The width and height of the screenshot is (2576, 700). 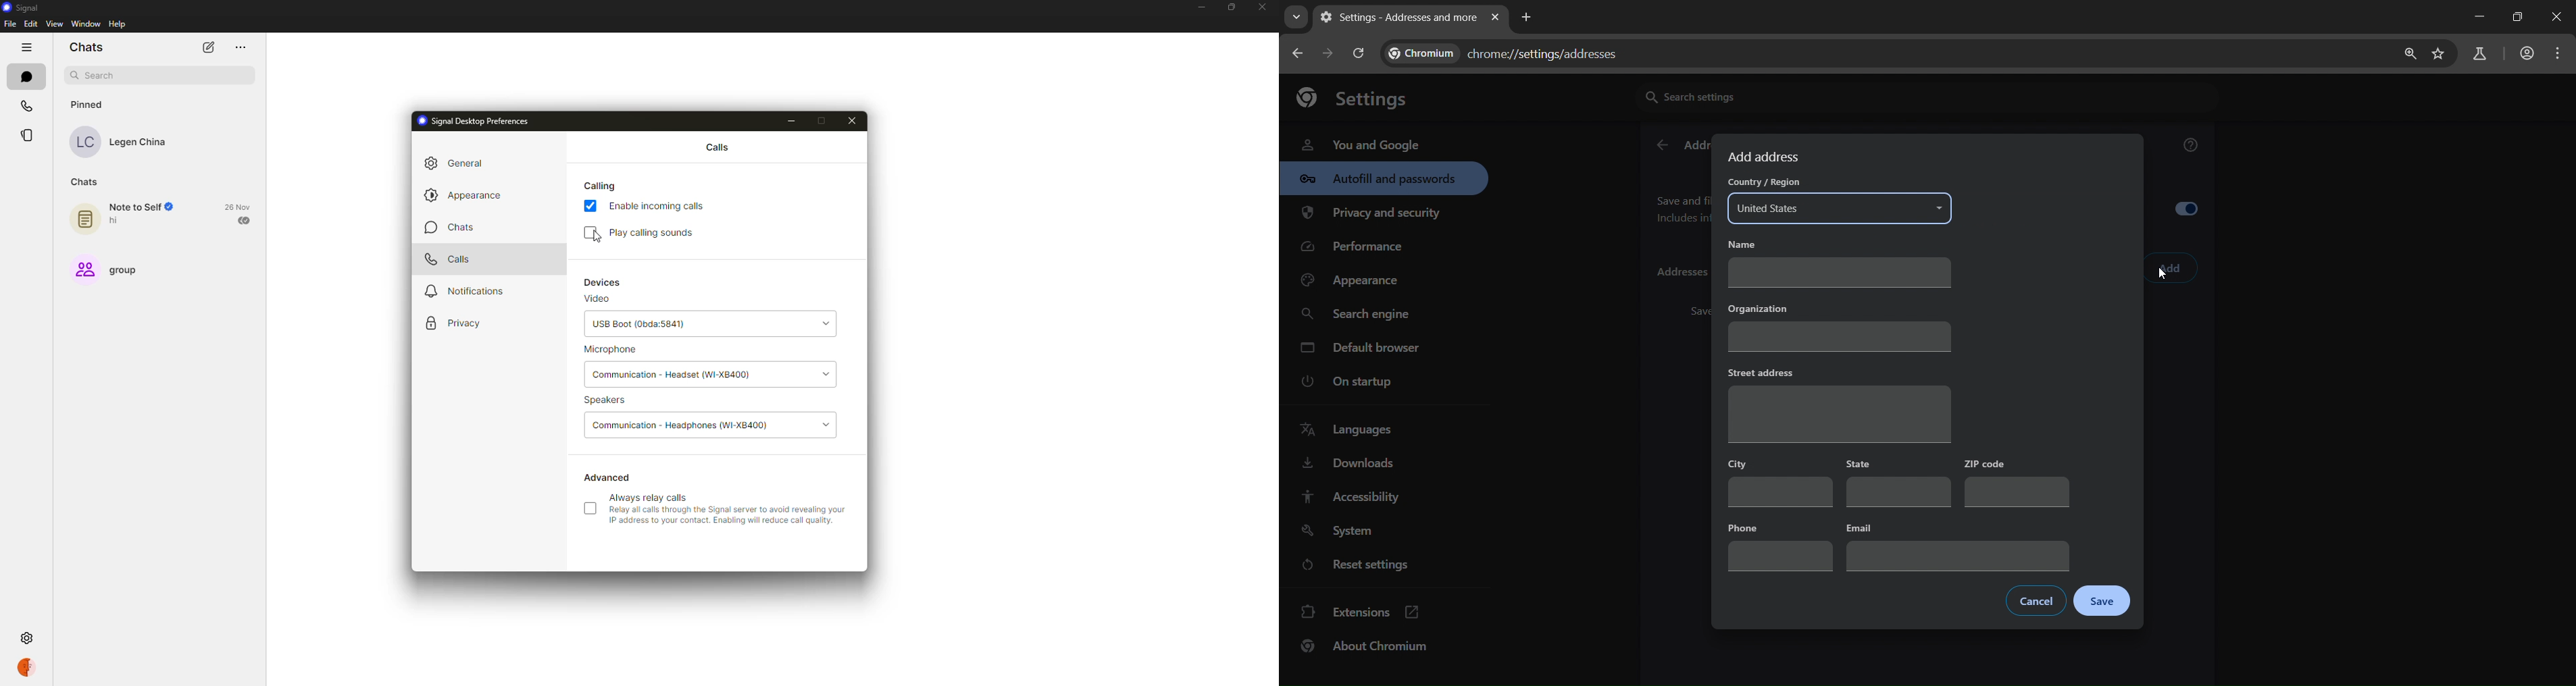 What do you see at coordinates (90, 48) in the screenshot?
I see `chats` at bounding box center [90, 48].